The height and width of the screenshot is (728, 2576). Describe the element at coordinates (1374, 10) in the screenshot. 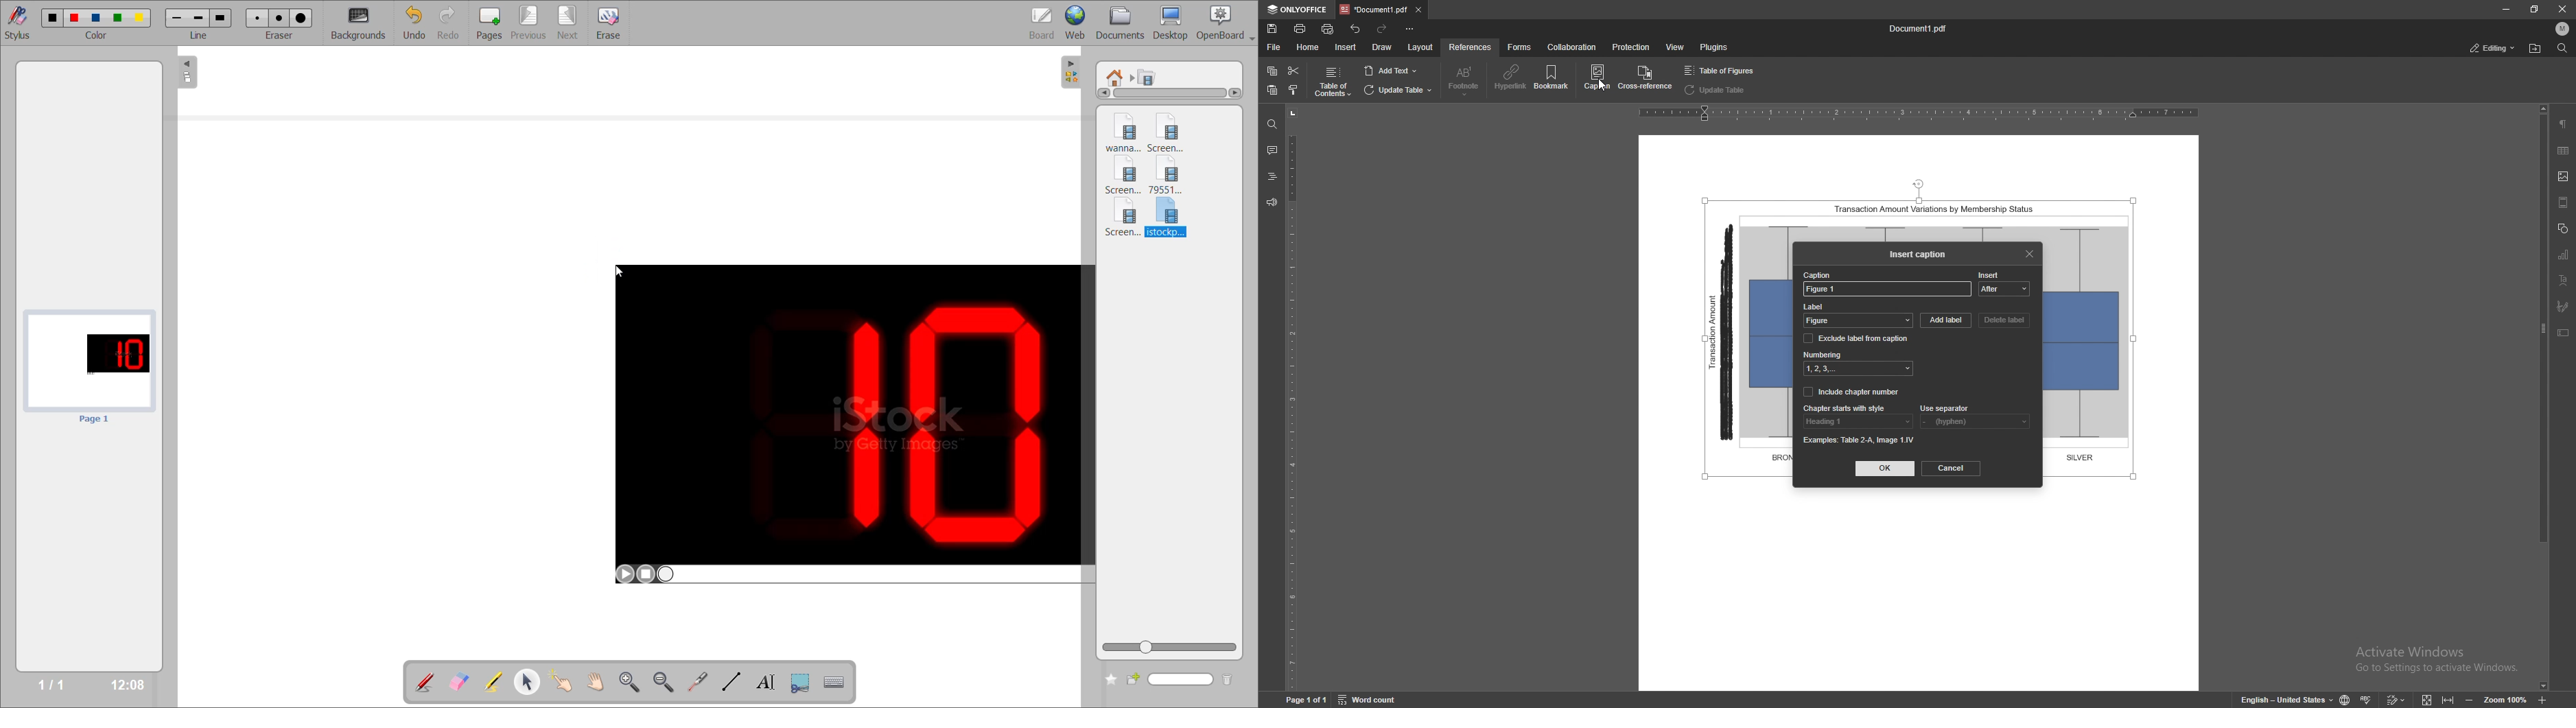

I see `tab` at that location.